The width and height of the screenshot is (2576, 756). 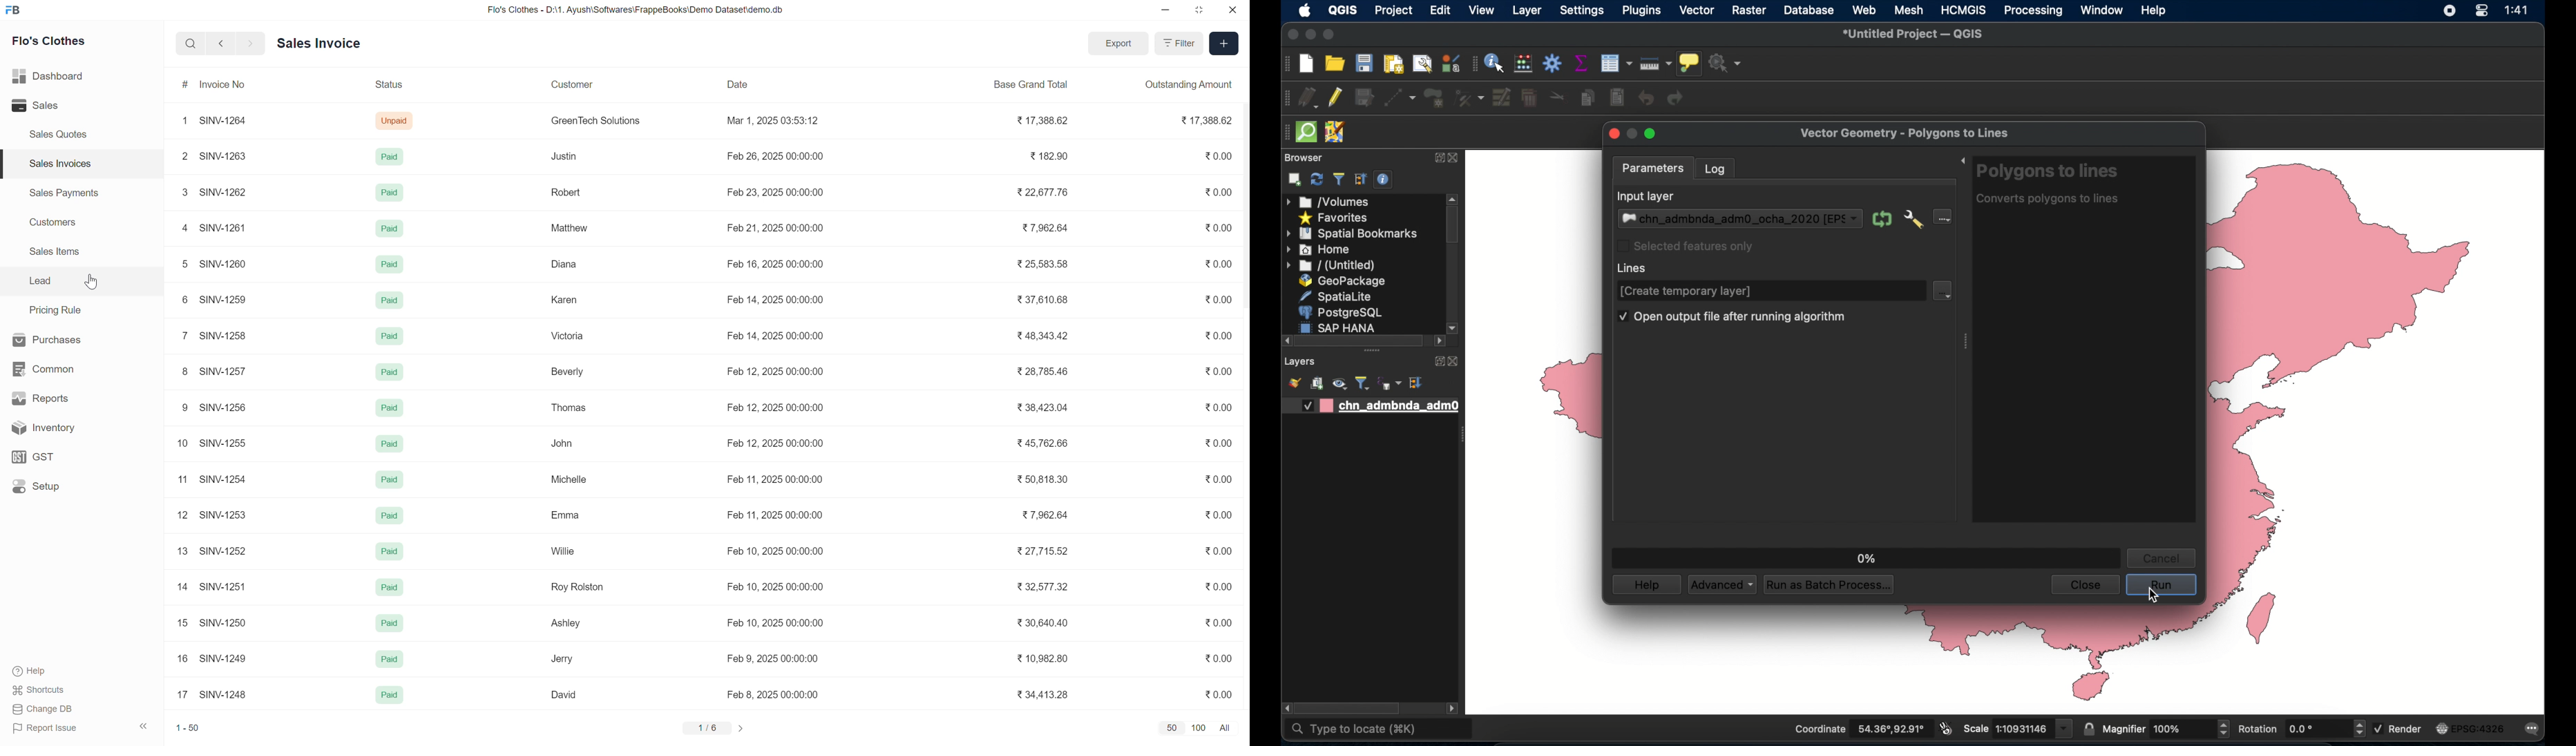 I want to click on SINV-1254, so click(x=224, y=479).